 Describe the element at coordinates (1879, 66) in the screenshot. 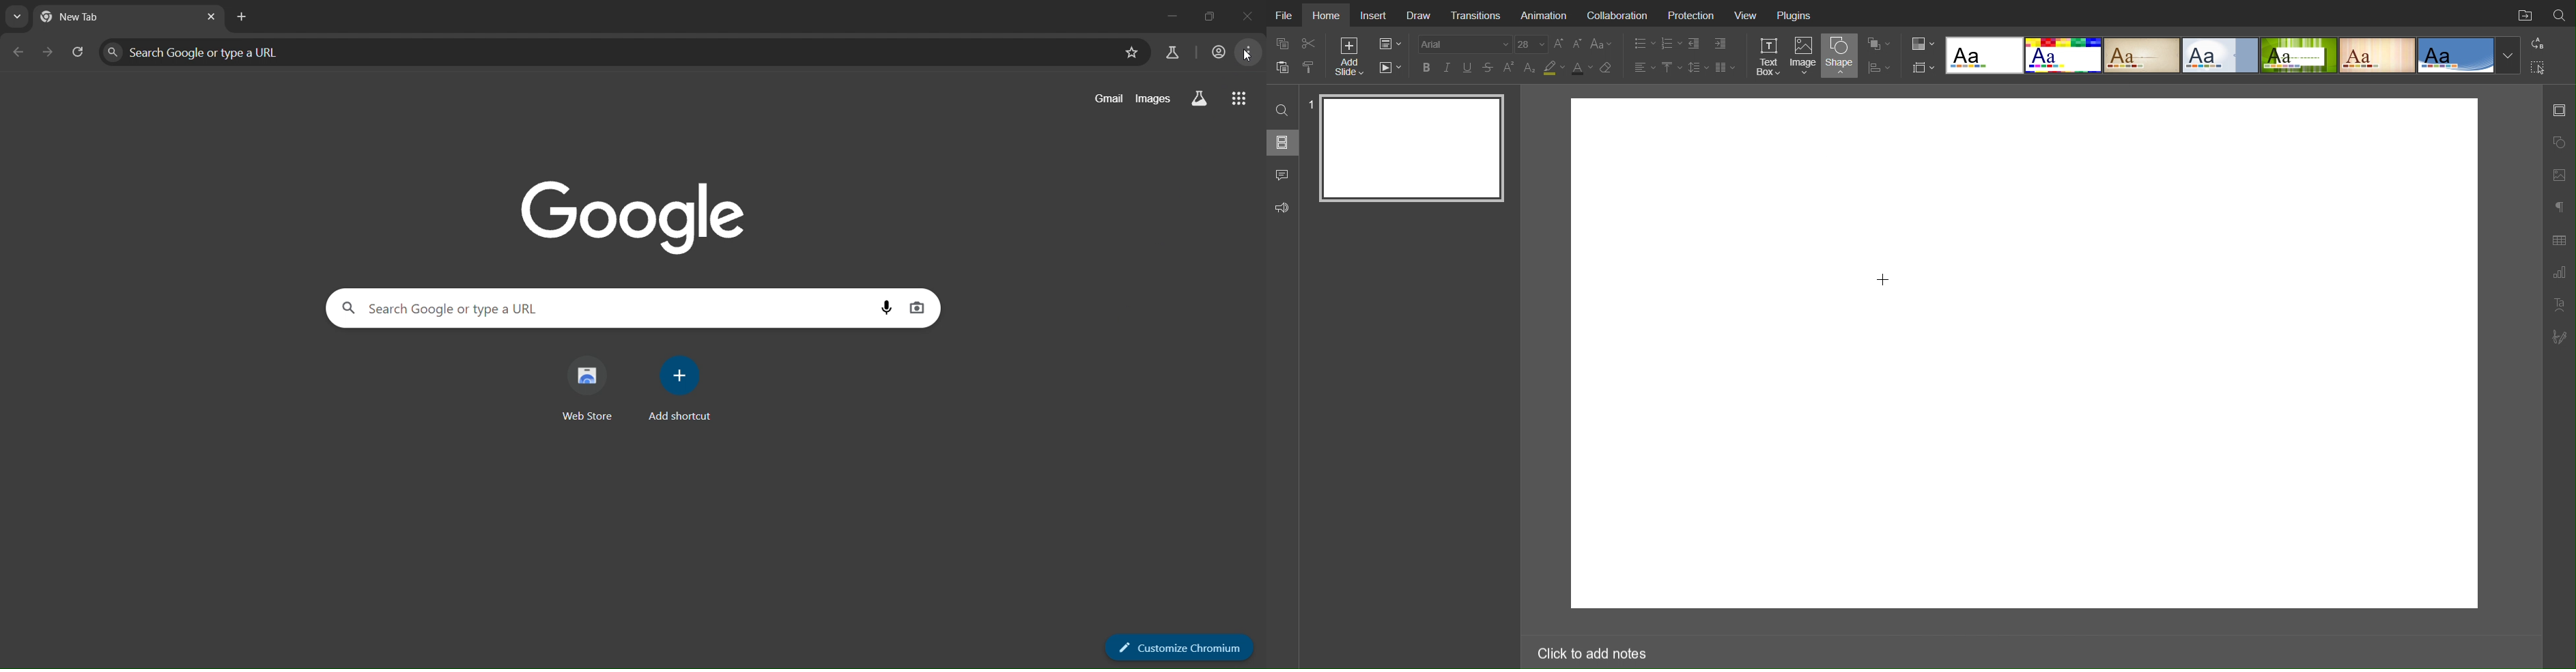

I see `Distribution` at that location.